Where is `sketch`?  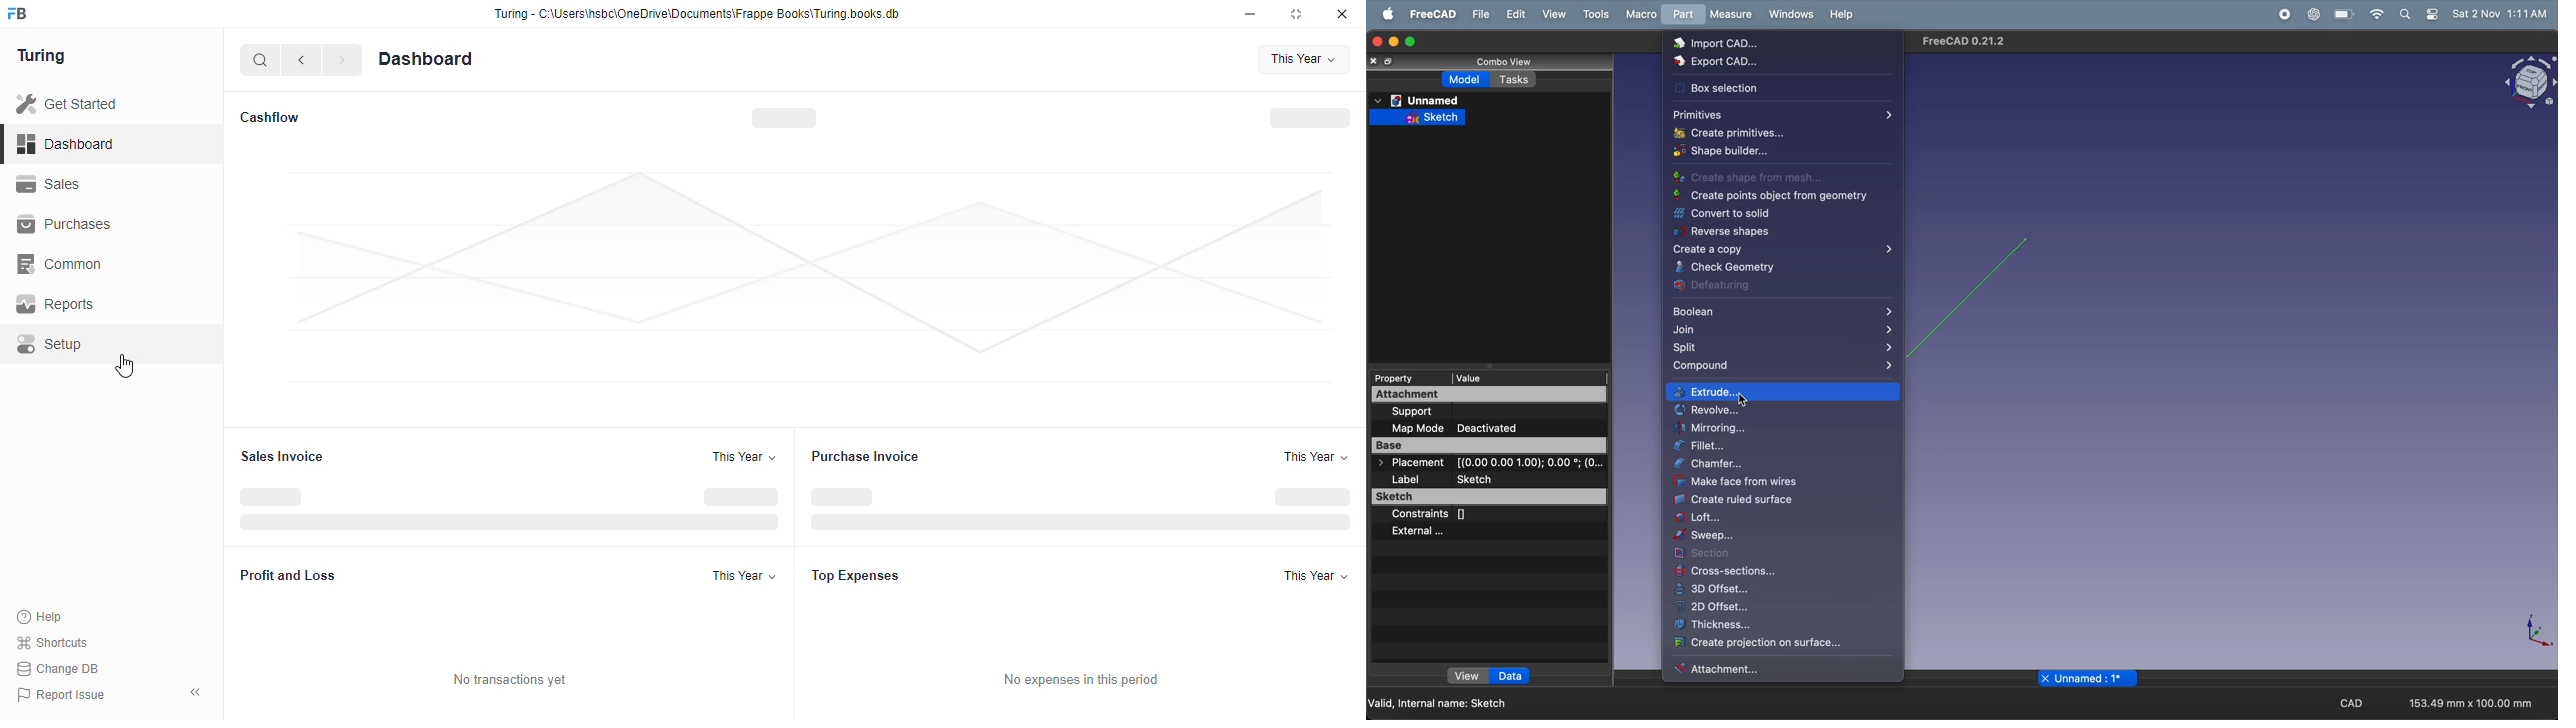 sketch is located at coordinates (1420, 117).